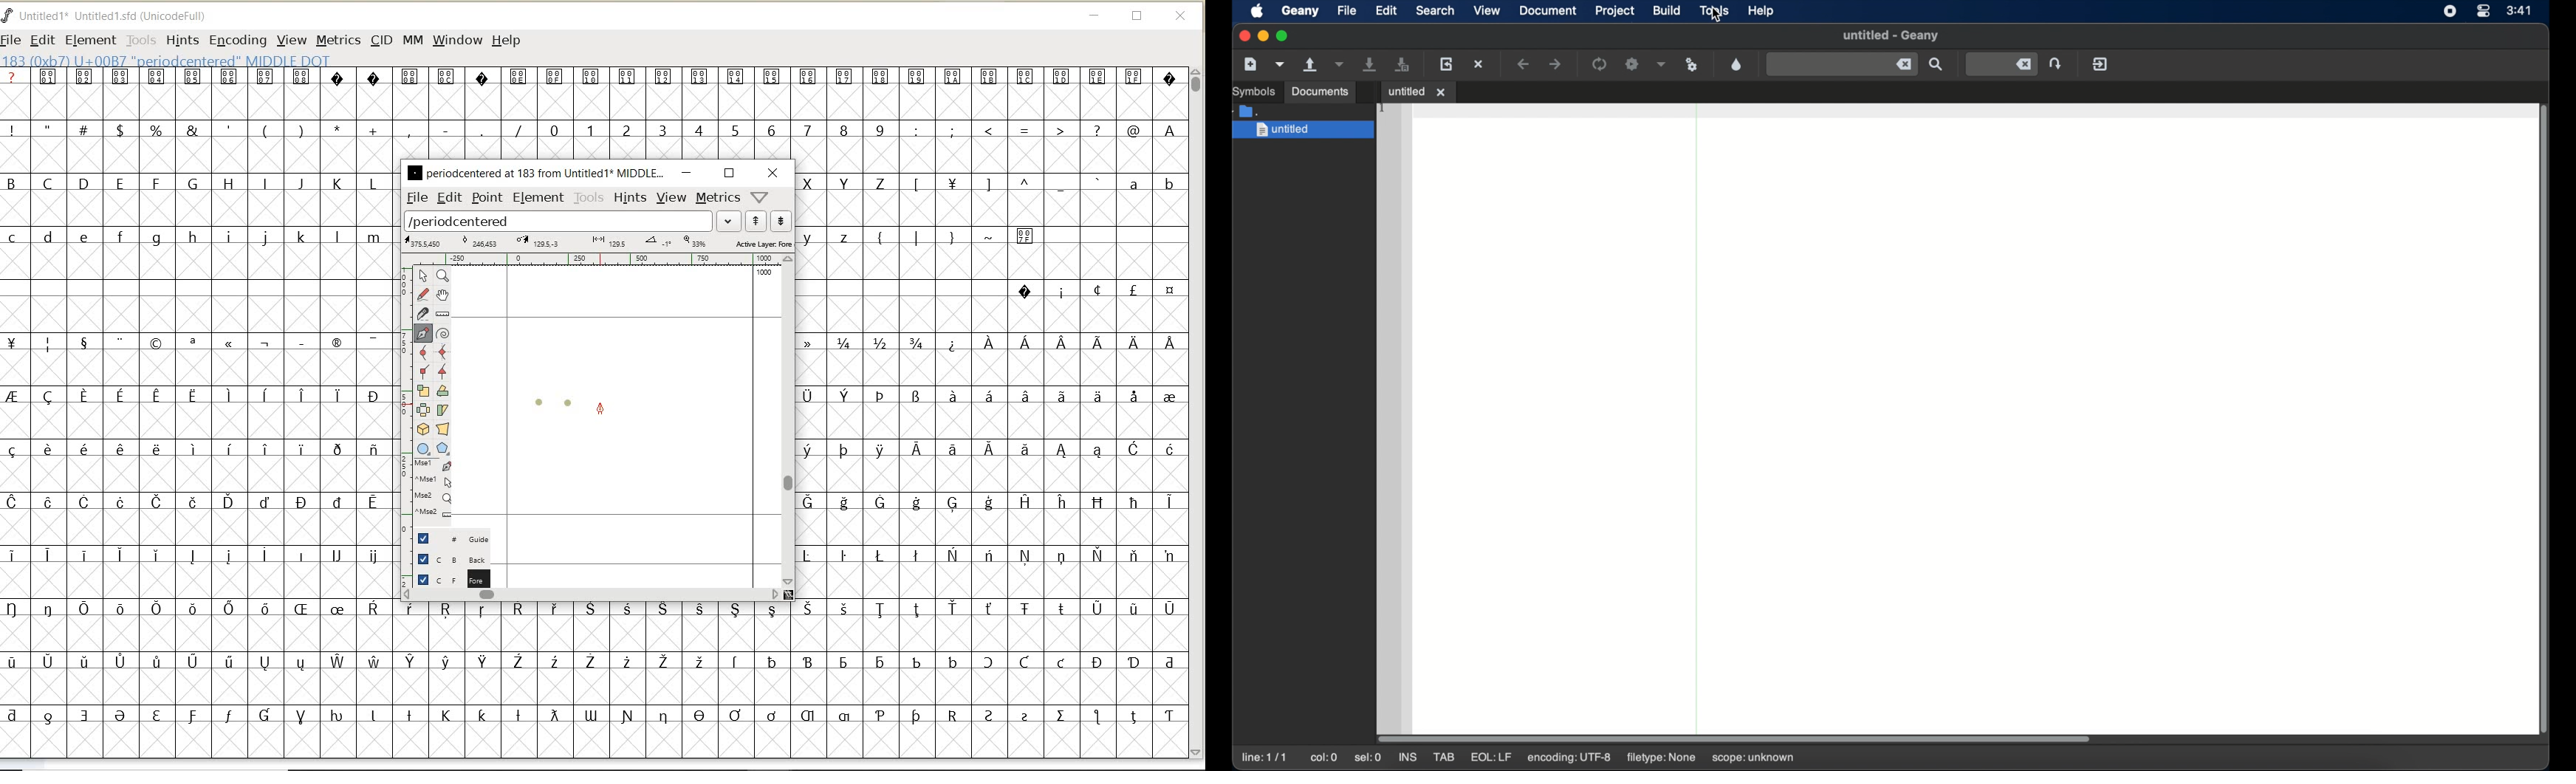 Image resolution: width=2576 pixels, height=784 pixels. What do you see at coordinates (1182, 16) in the screenshot?
I see `CLOSE` at bounding box center [1182, 16].